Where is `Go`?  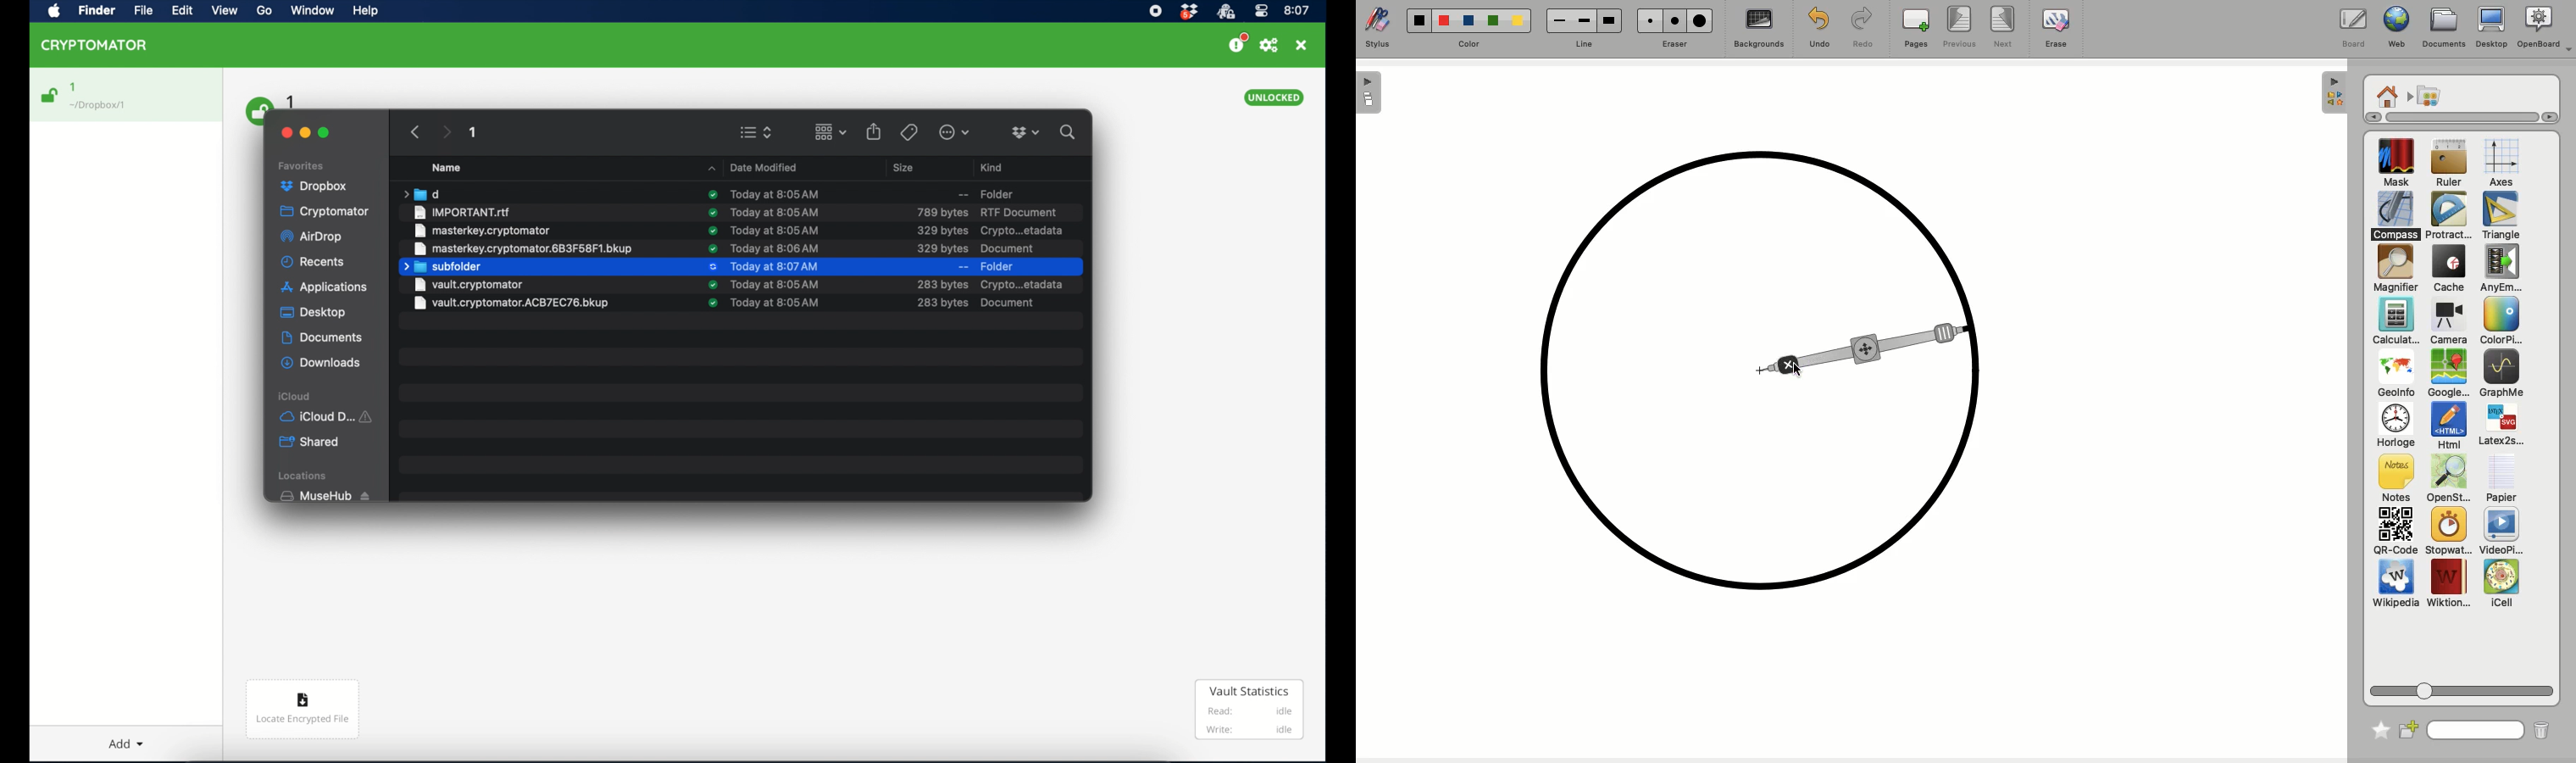
Go is located at coordinates (269, 14).